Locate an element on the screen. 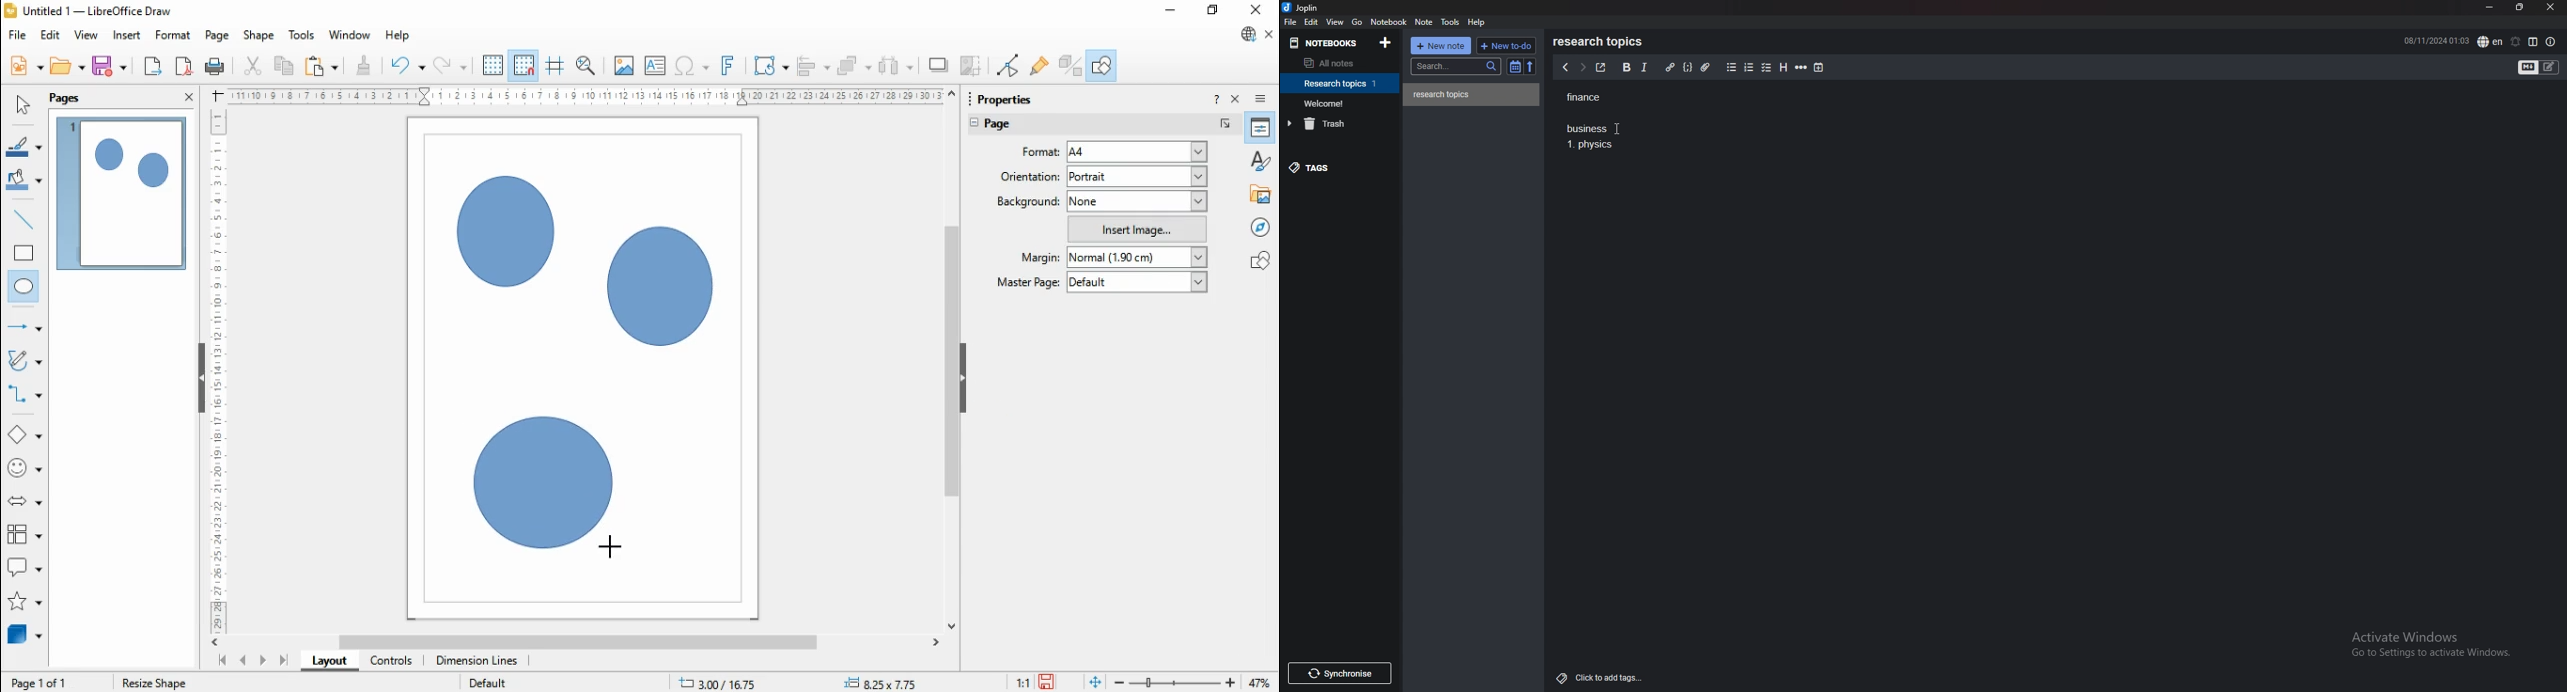 The height and width of the screenshot is (700, 2576). go is located at coordinates (1356, 22).